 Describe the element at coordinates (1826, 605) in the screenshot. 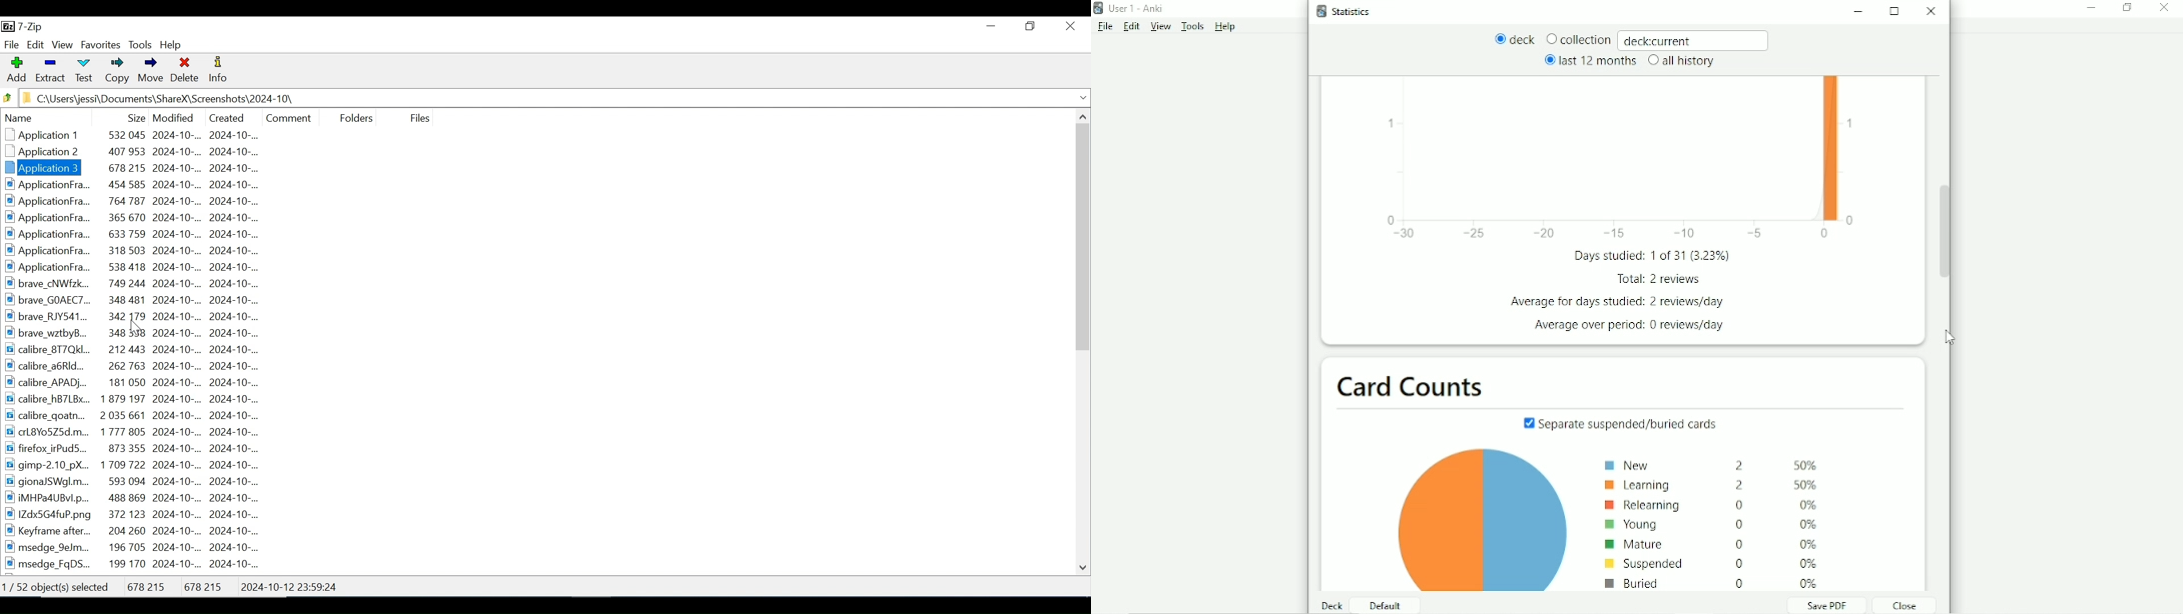

I see `Save PDF` at that location.